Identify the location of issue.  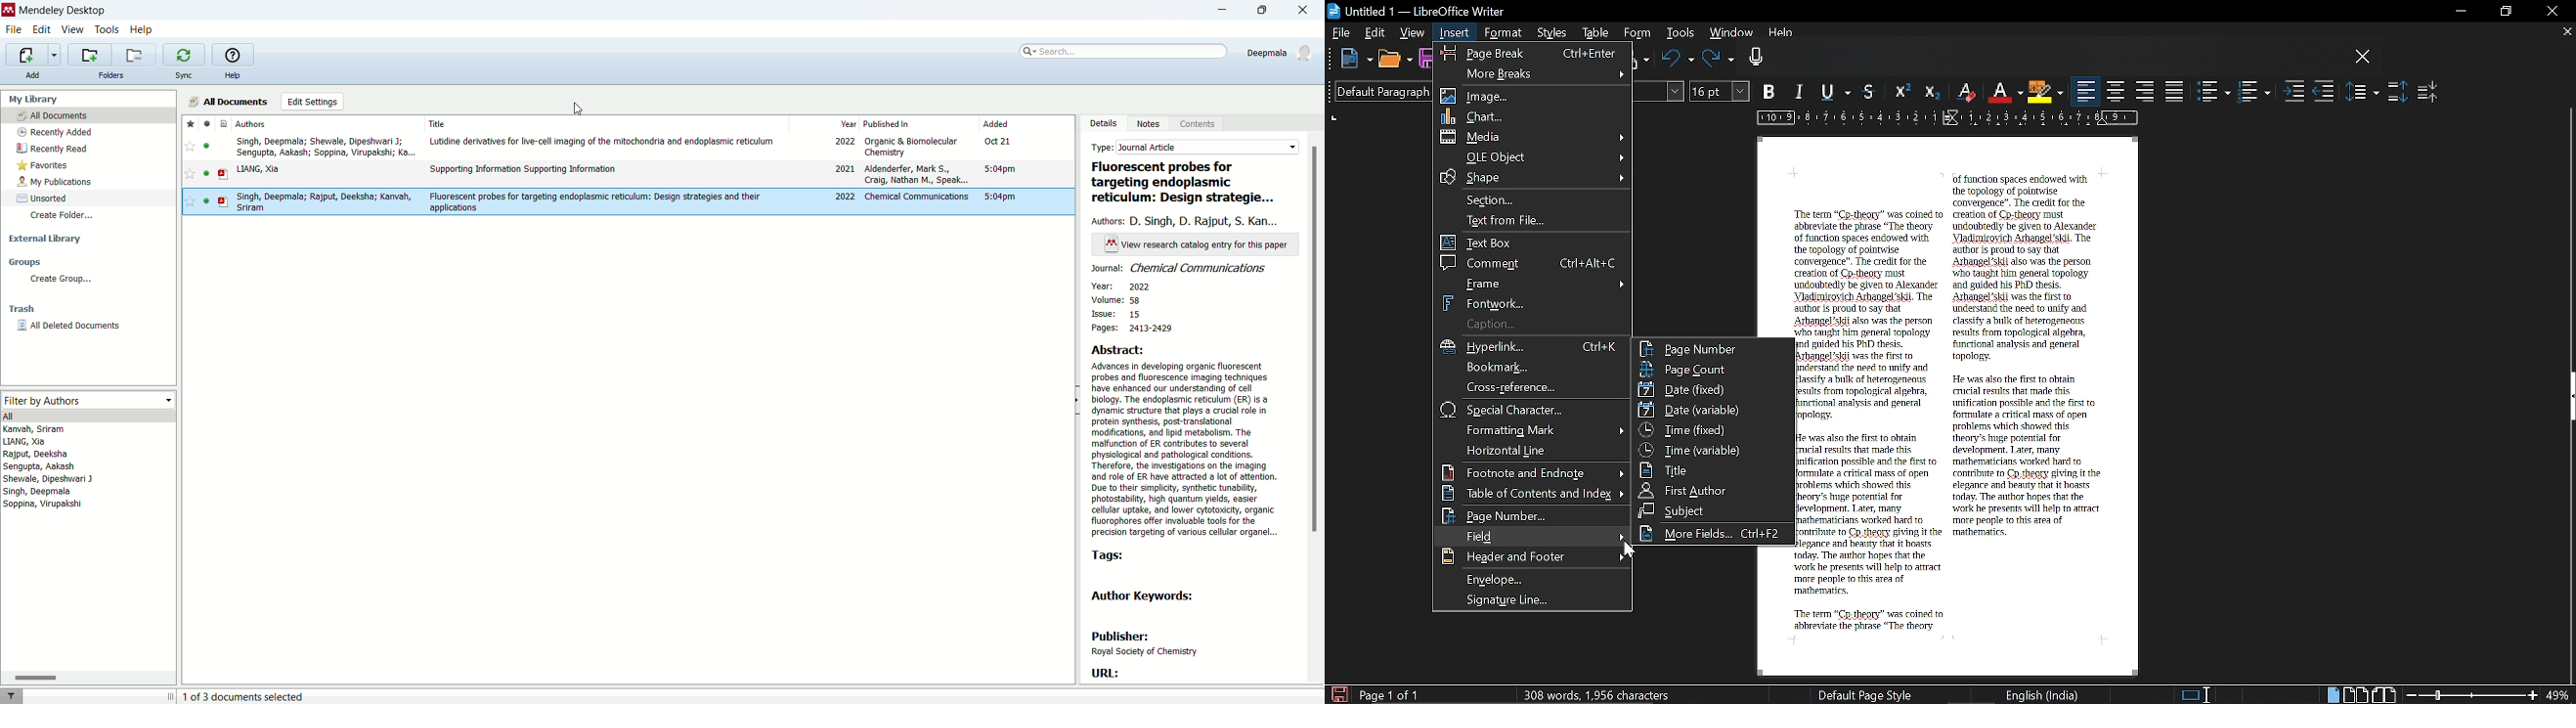
(1116, 315).